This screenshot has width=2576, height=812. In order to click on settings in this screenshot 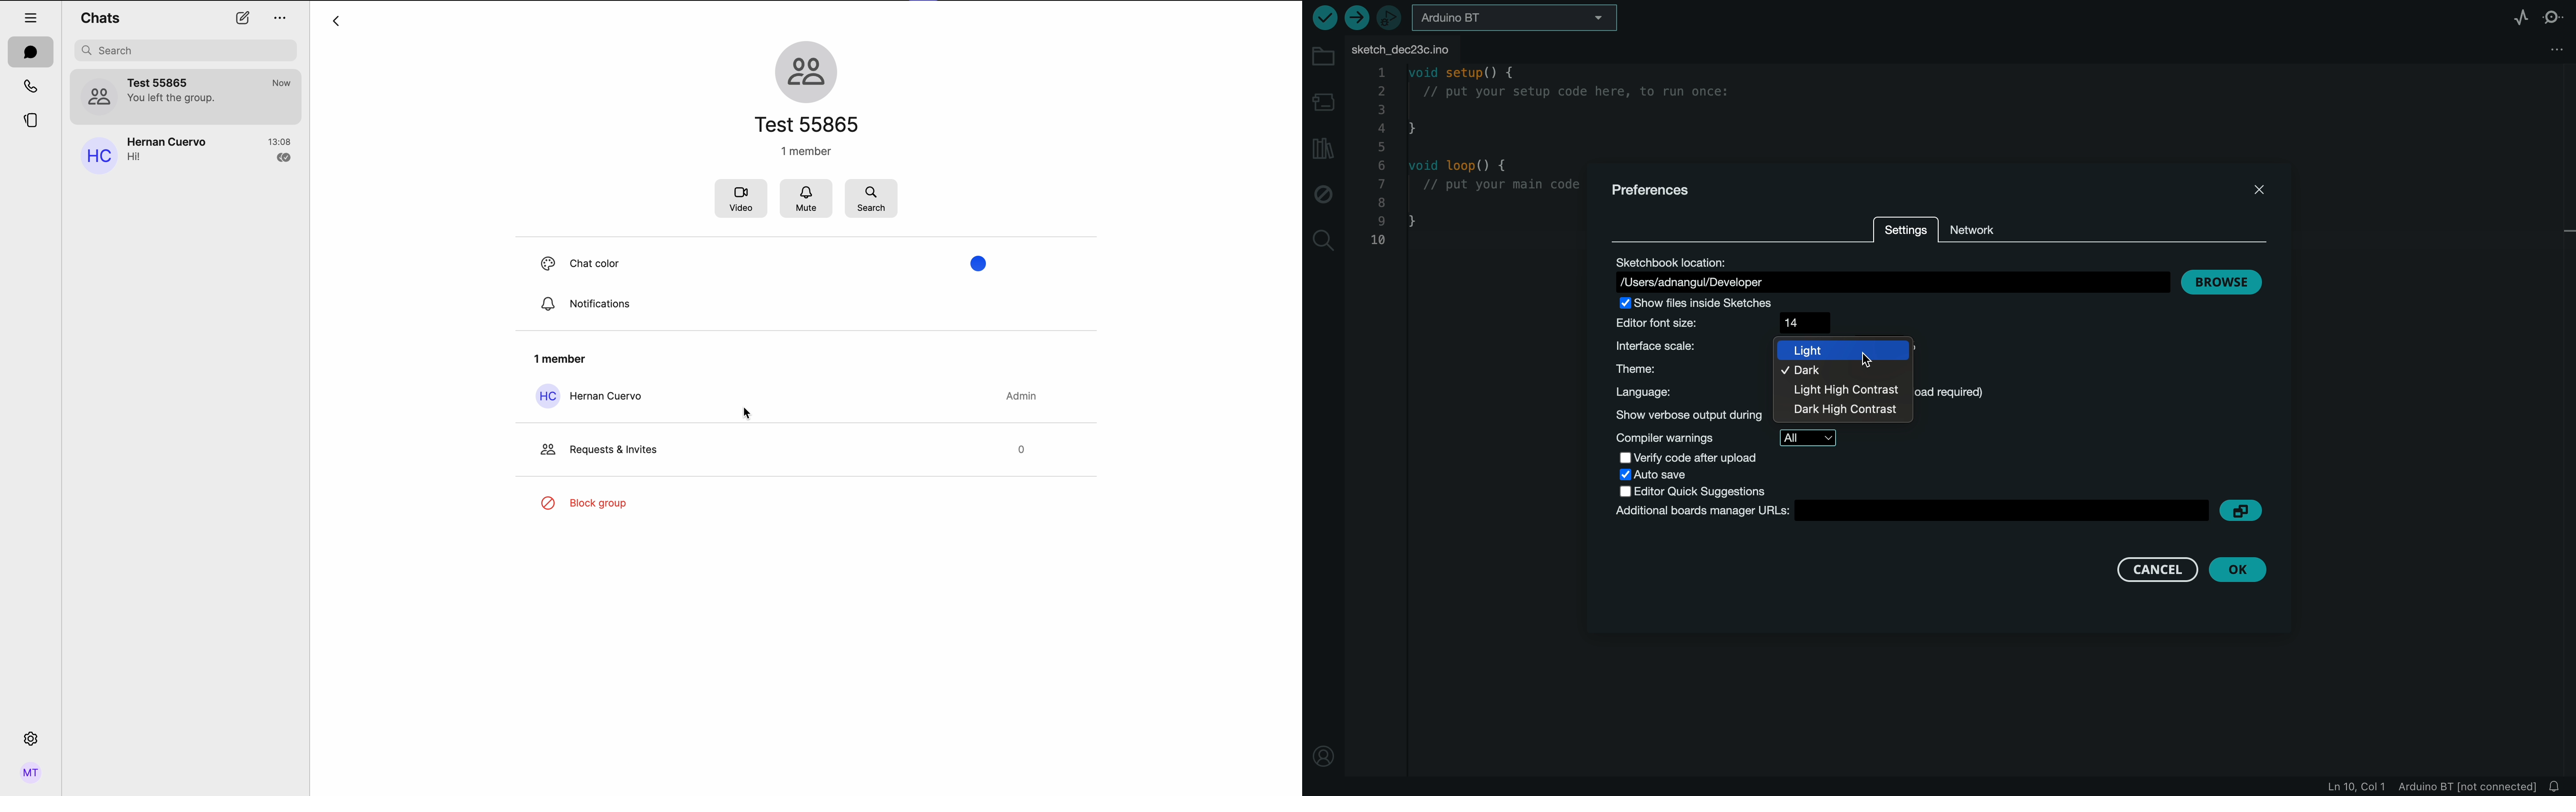, I will do `click(32, 737)`.